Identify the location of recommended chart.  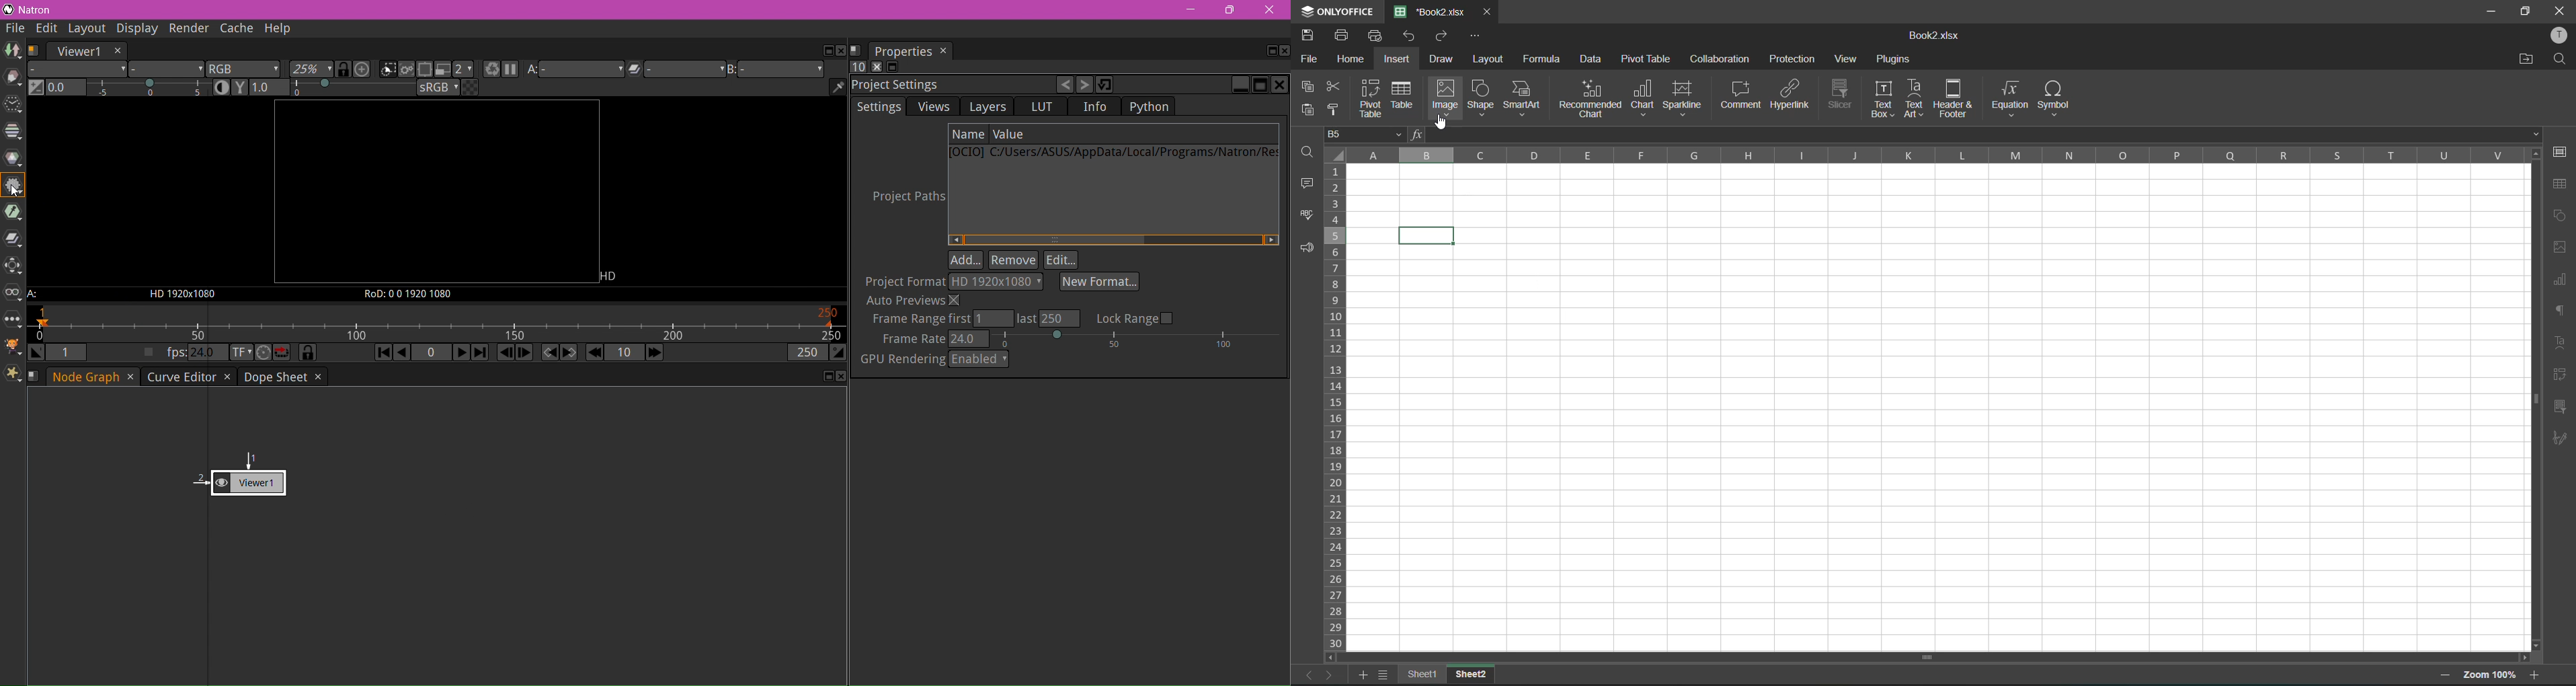
(1591, 98).